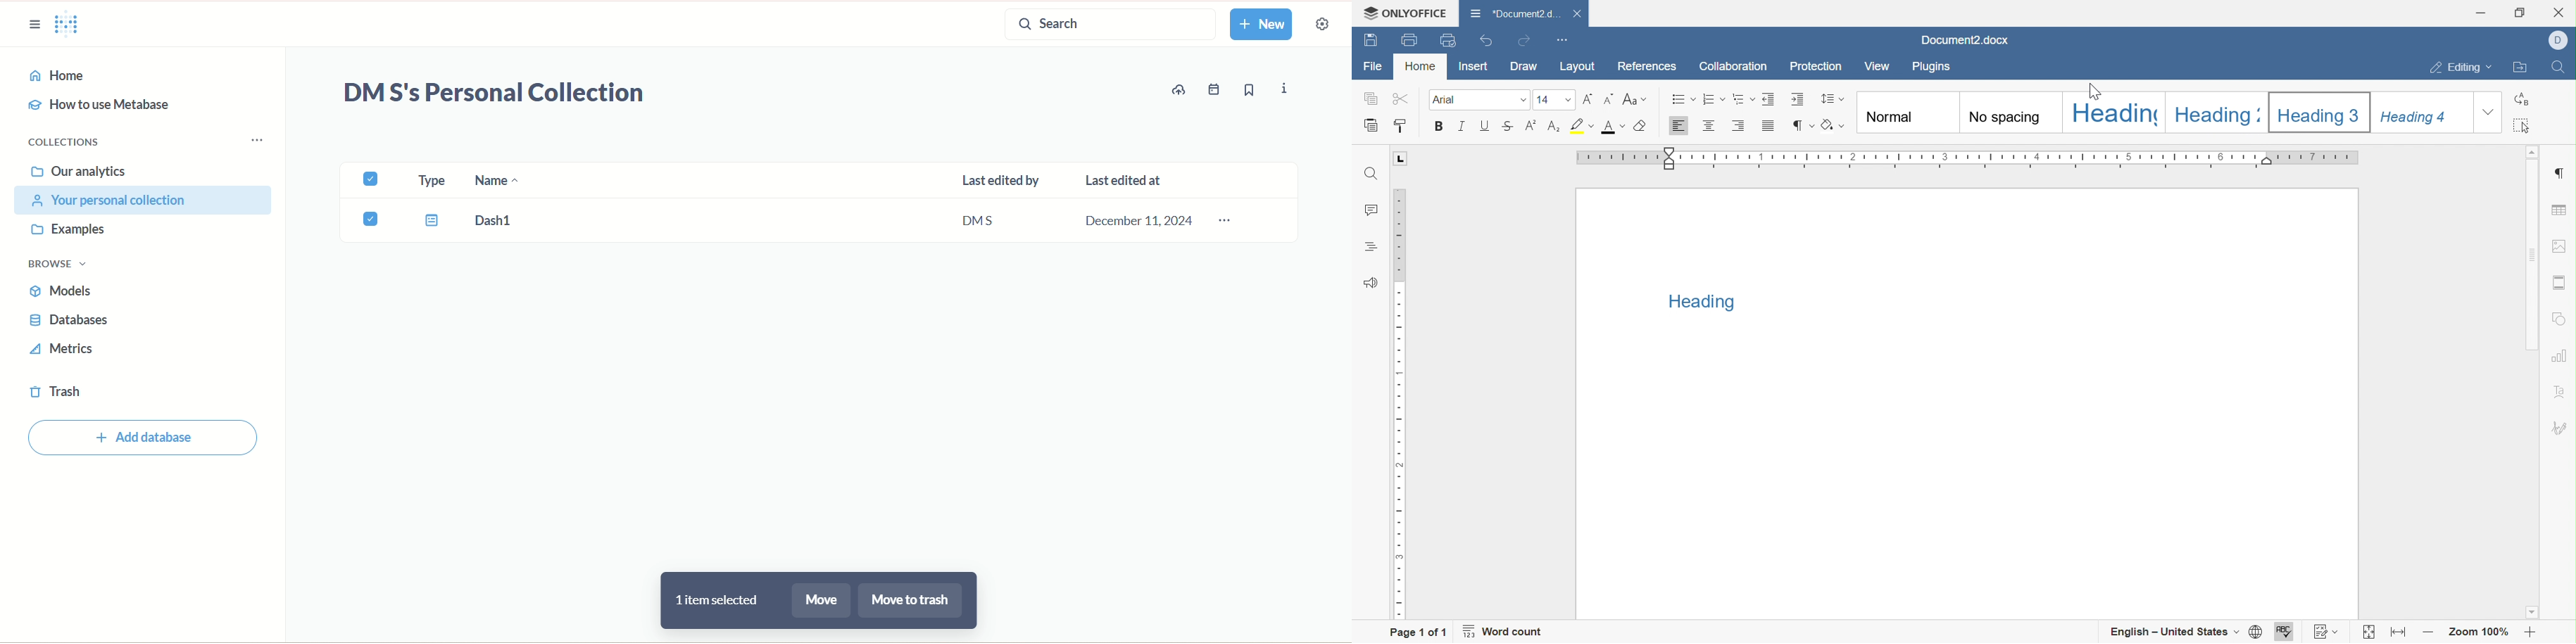 Image resolution: width=2576 pixels, height=644 pixels. What do you see at coordinates (1765, 100) in the screenshot?
I see `Decrease Indent` at bounding box center [1765, 100].